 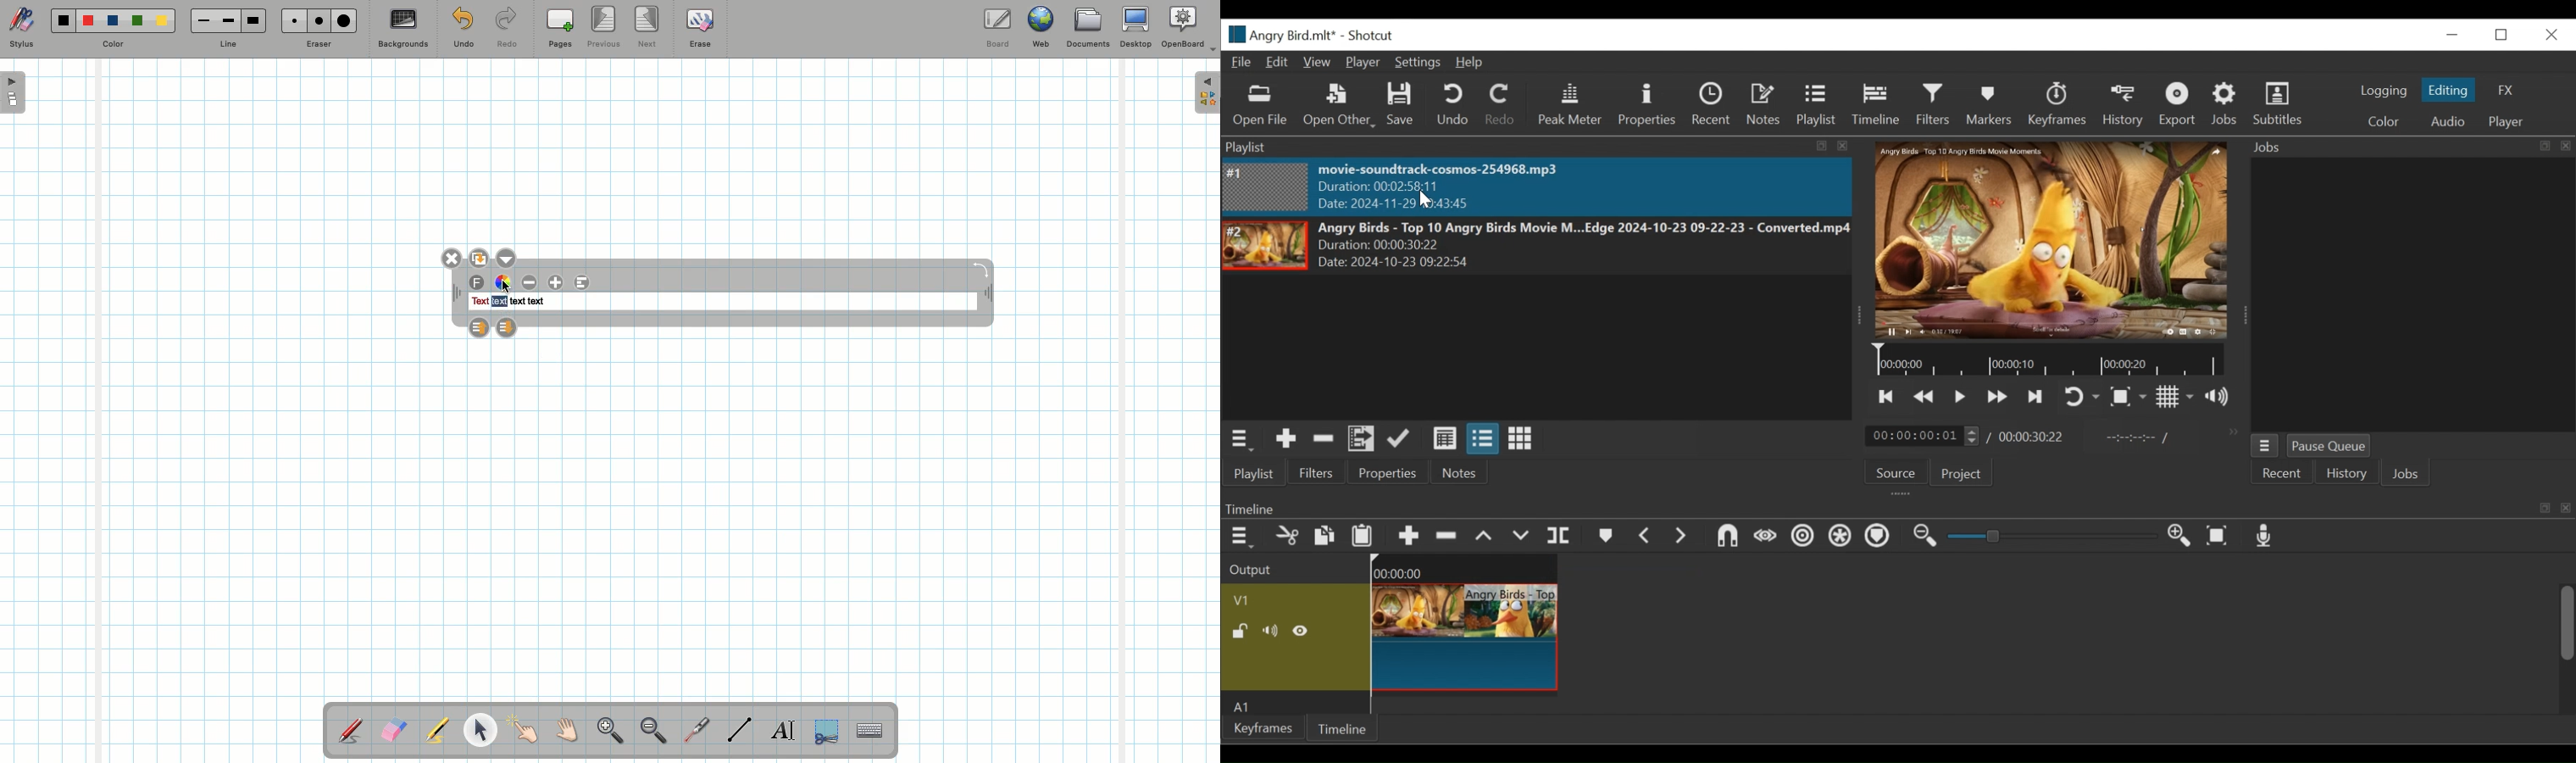 I want to click on Split Playhead, so click(x=1558, y=537).